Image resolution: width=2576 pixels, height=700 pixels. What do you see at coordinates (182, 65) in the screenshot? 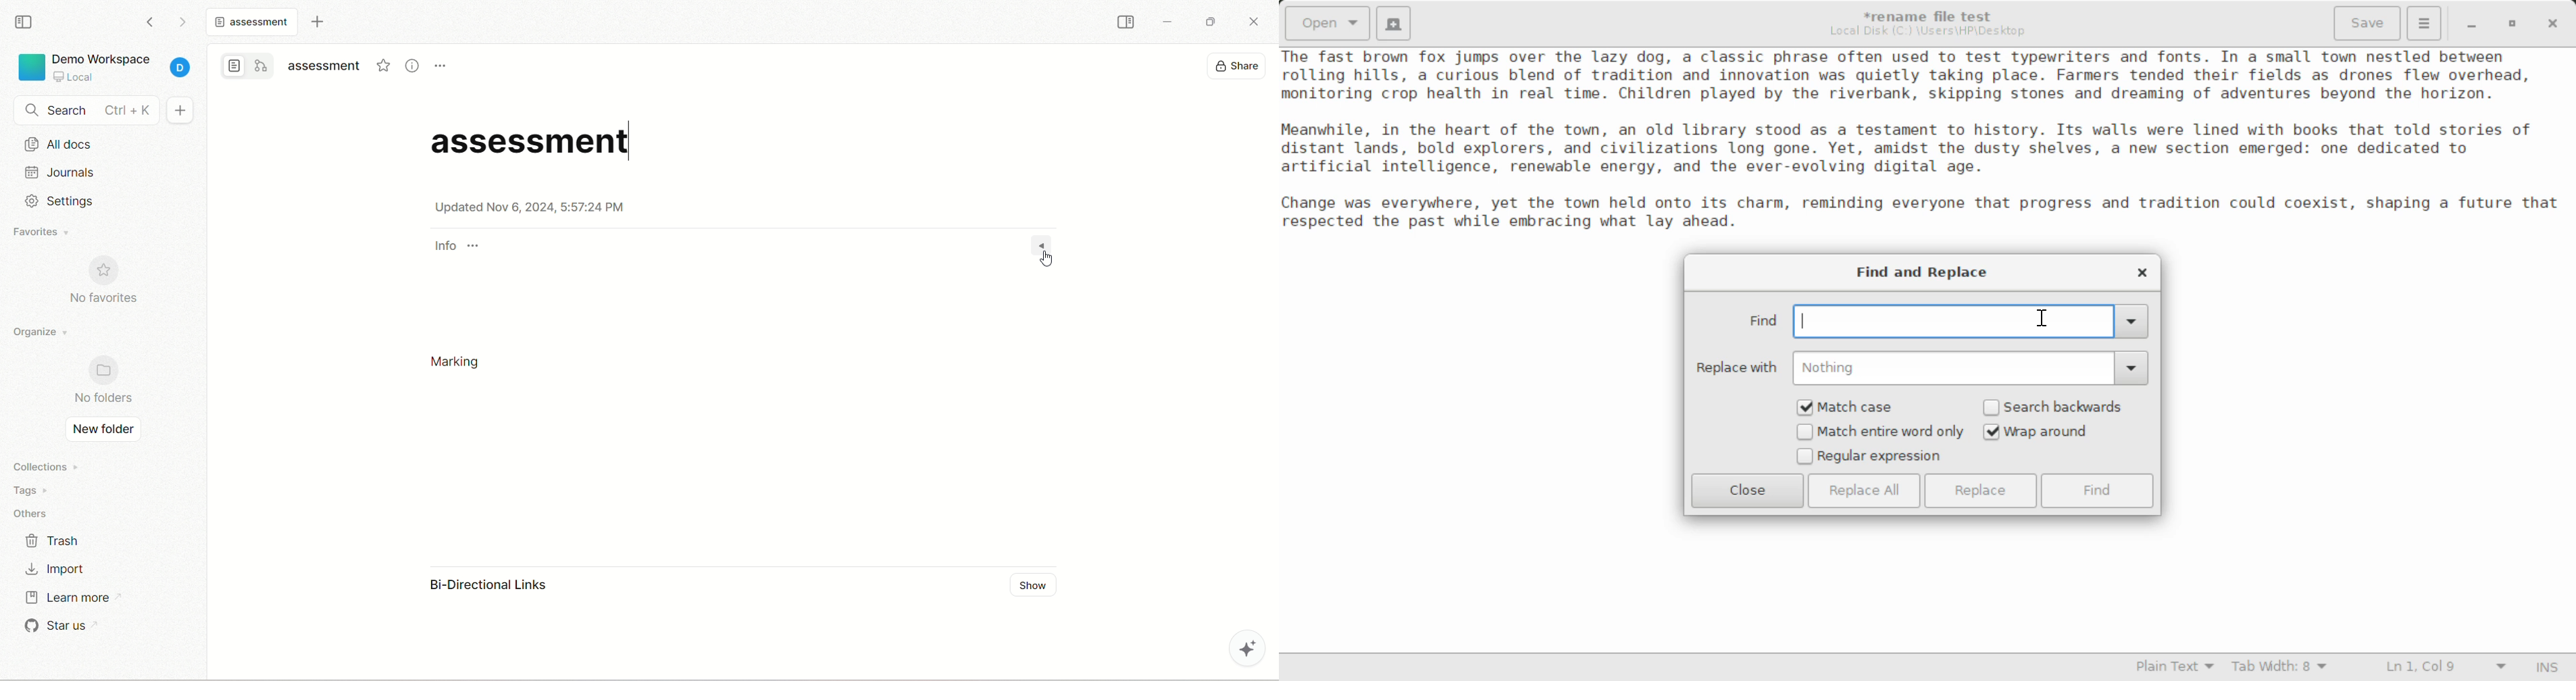
I see `profile` at bounding box center [182, 65].